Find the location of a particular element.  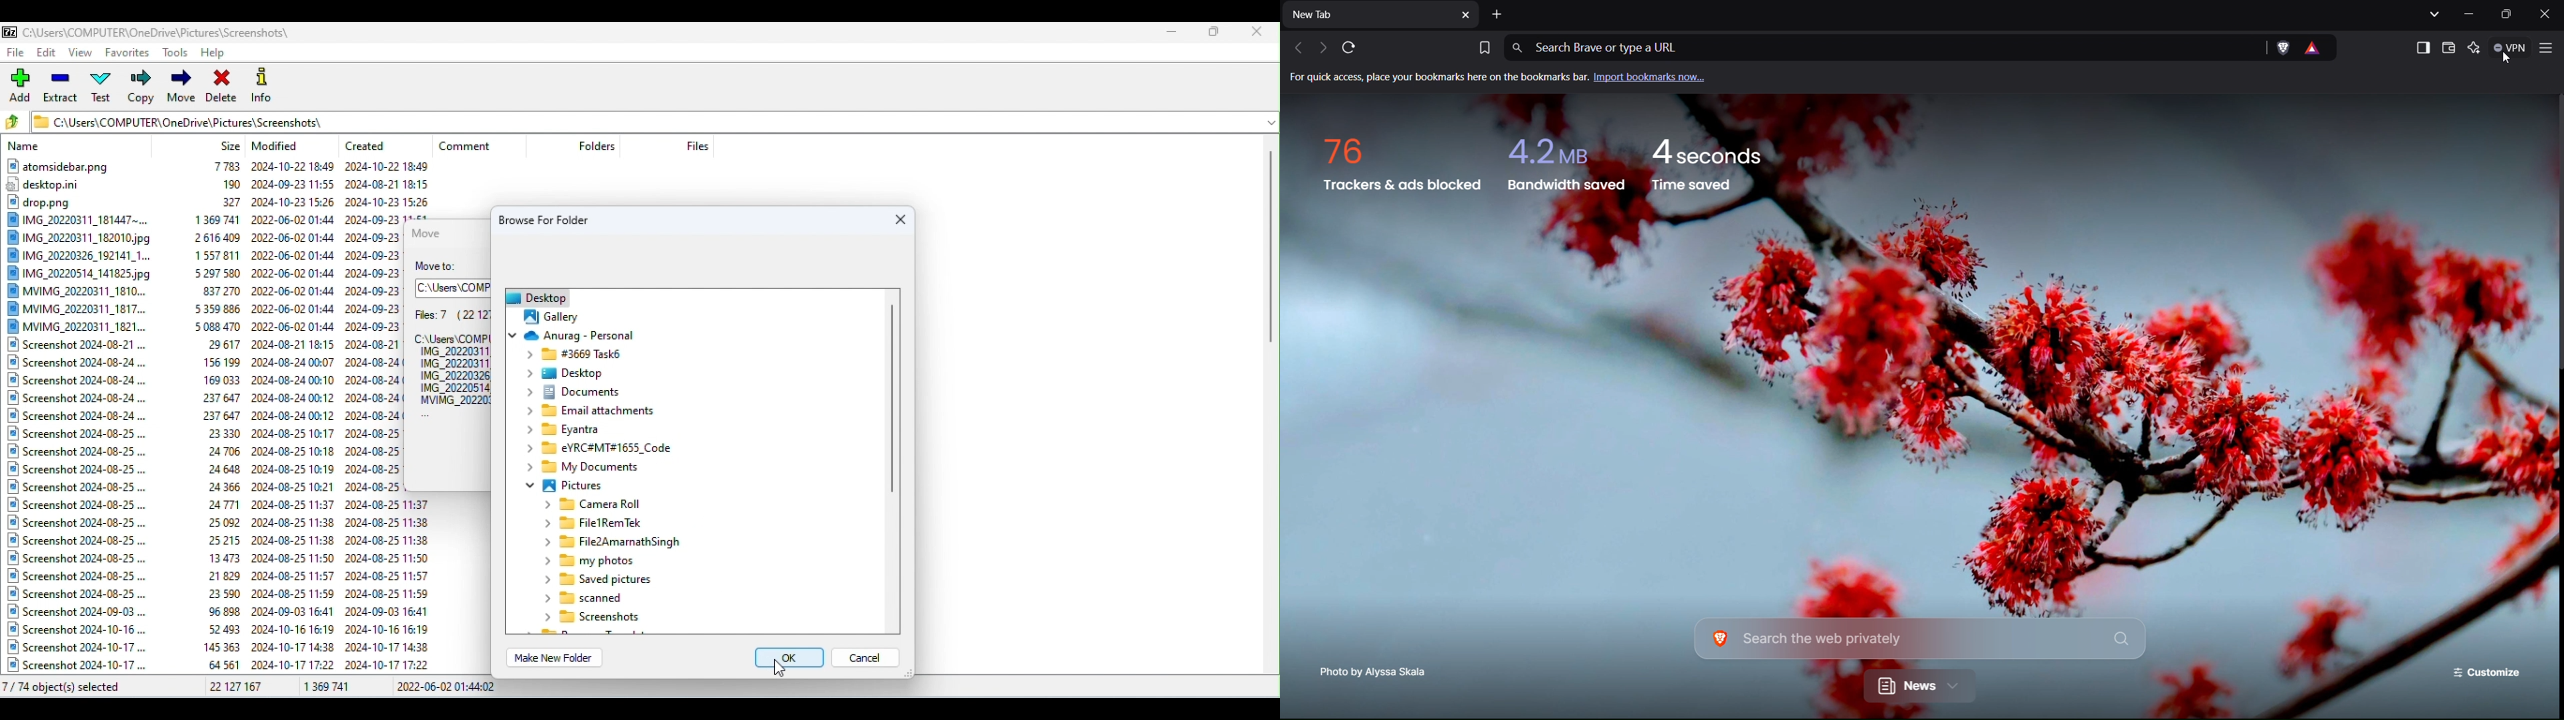

Size is located at coordinates (231, 145).